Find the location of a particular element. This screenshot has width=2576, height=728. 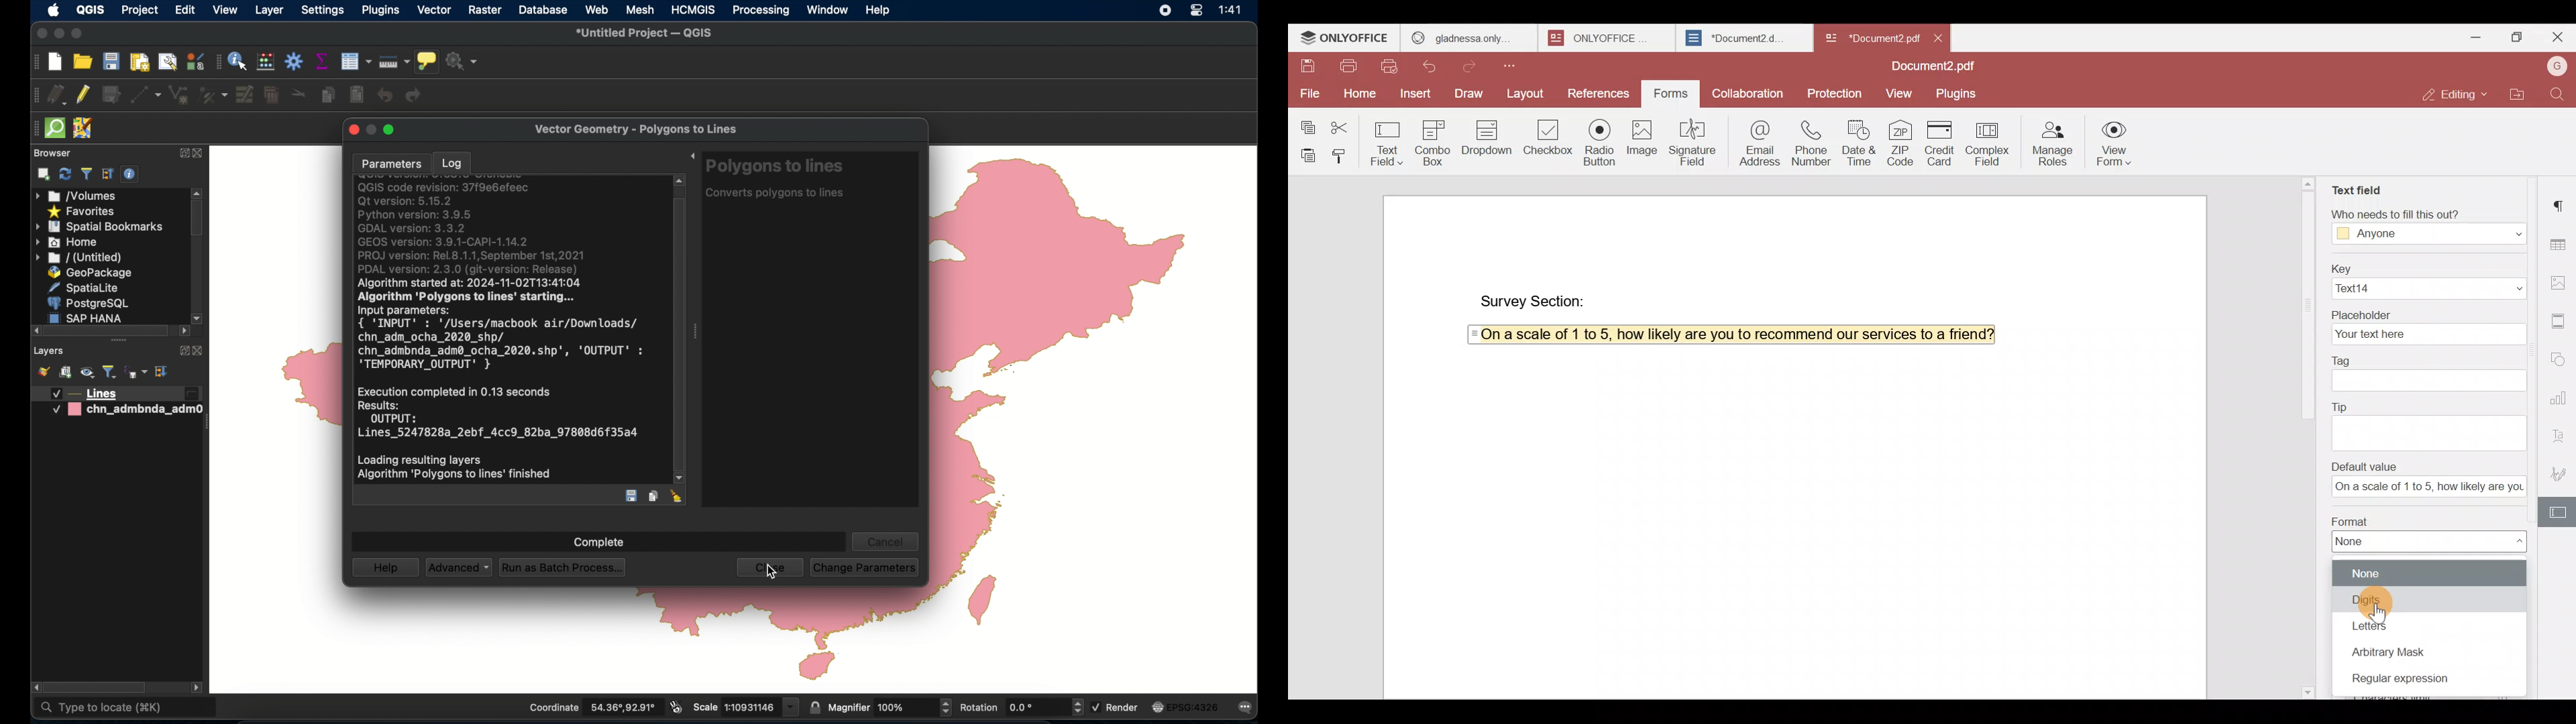

advanced is located at coordinates (459, 566).